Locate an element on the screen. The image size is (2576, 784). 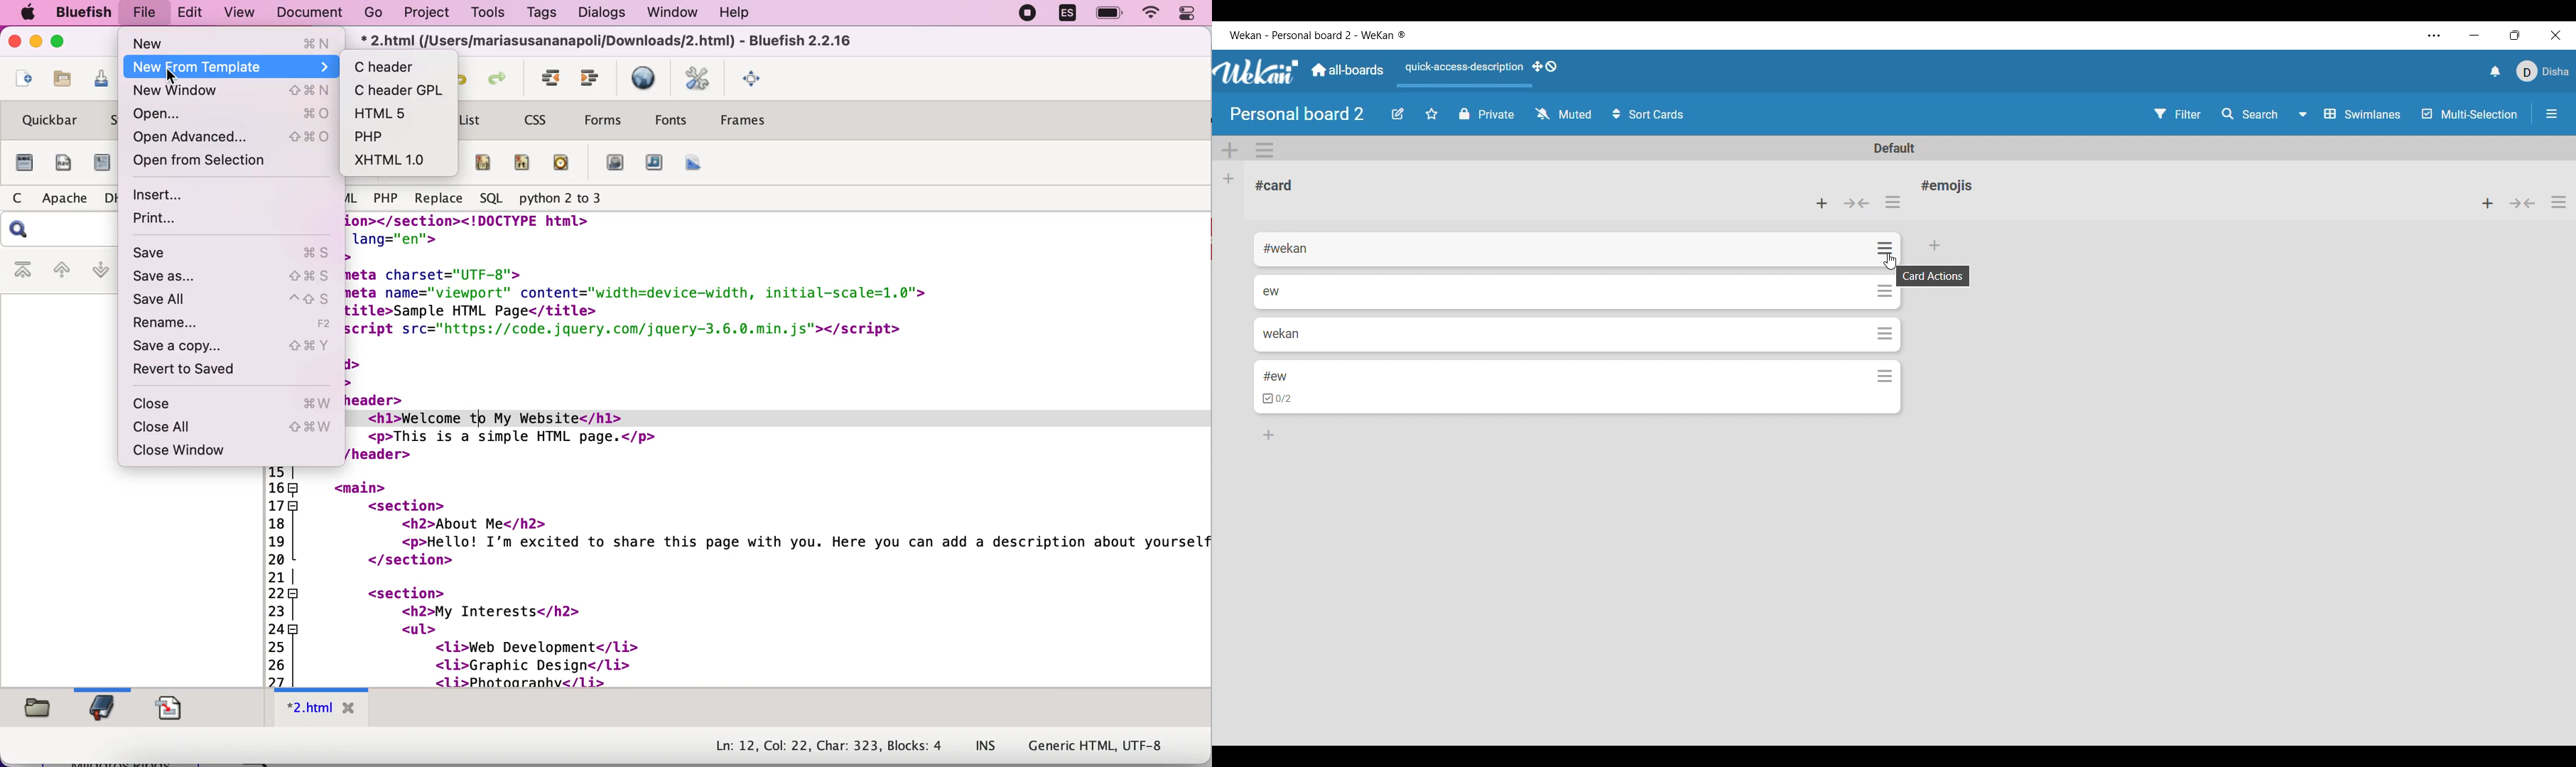
Add list is located at coordinates (1228, 179).